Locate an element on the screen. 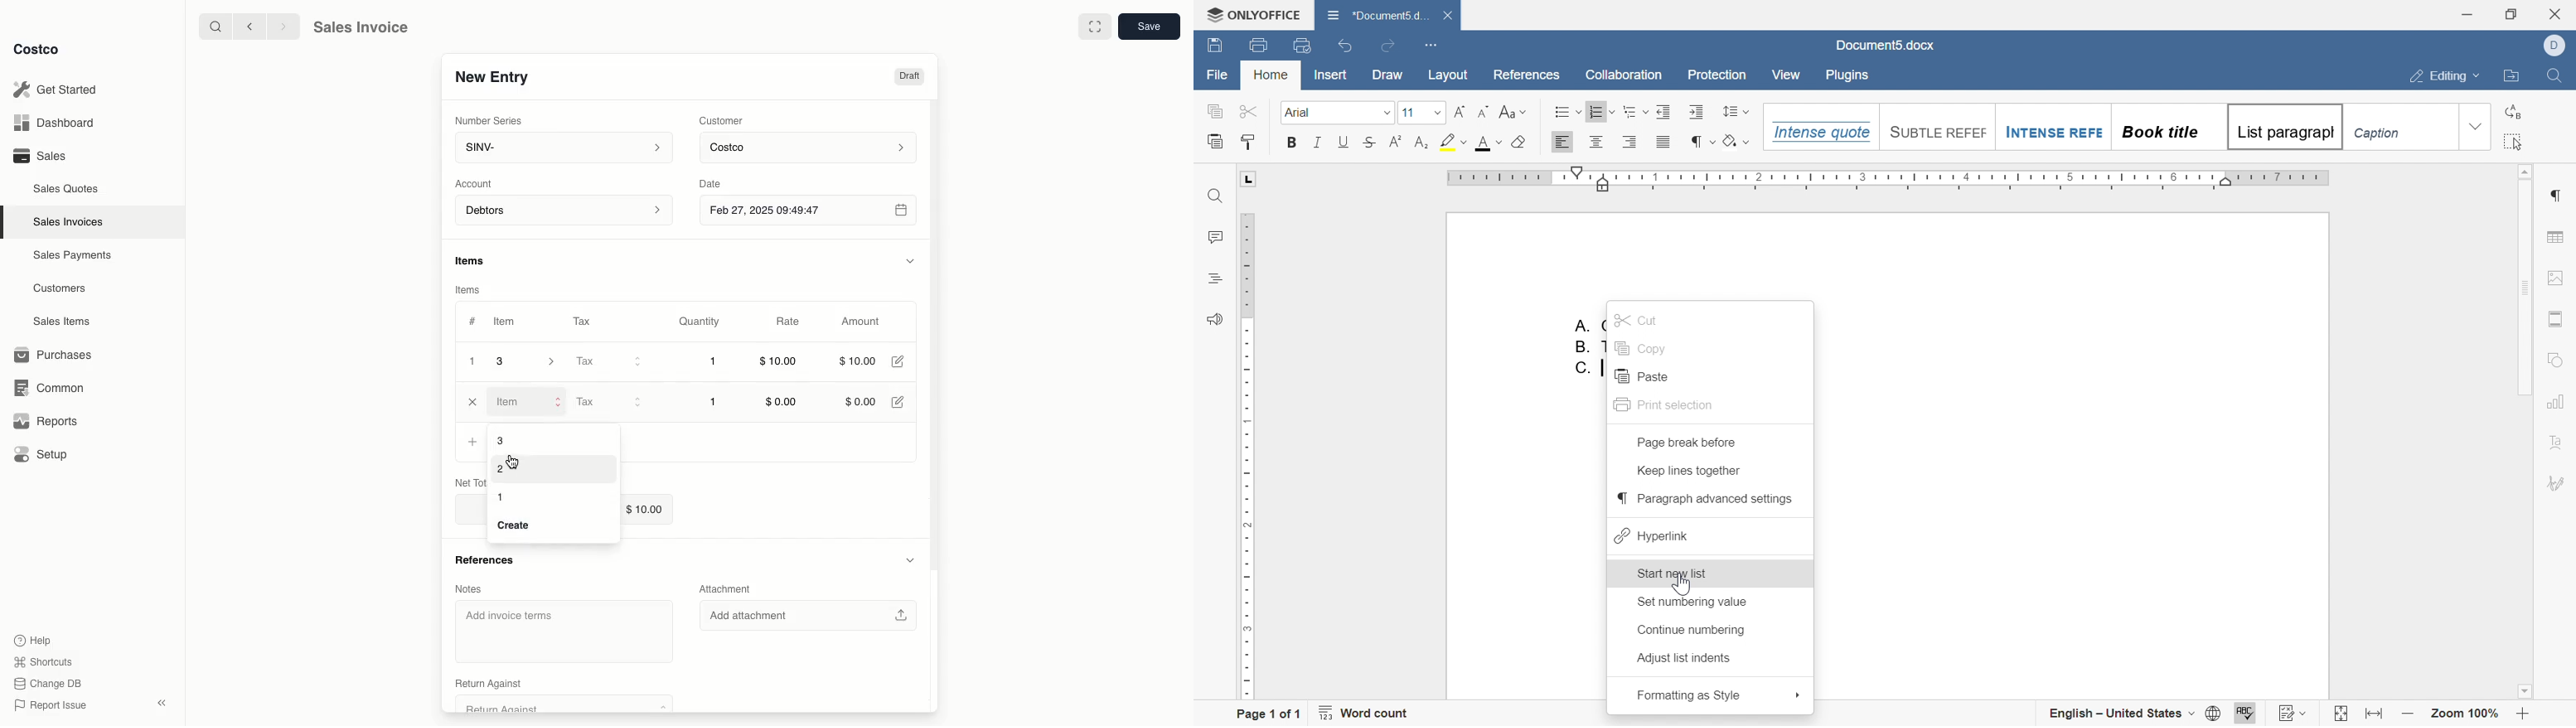  Sales Invoice is located at coordinates (360, 27).